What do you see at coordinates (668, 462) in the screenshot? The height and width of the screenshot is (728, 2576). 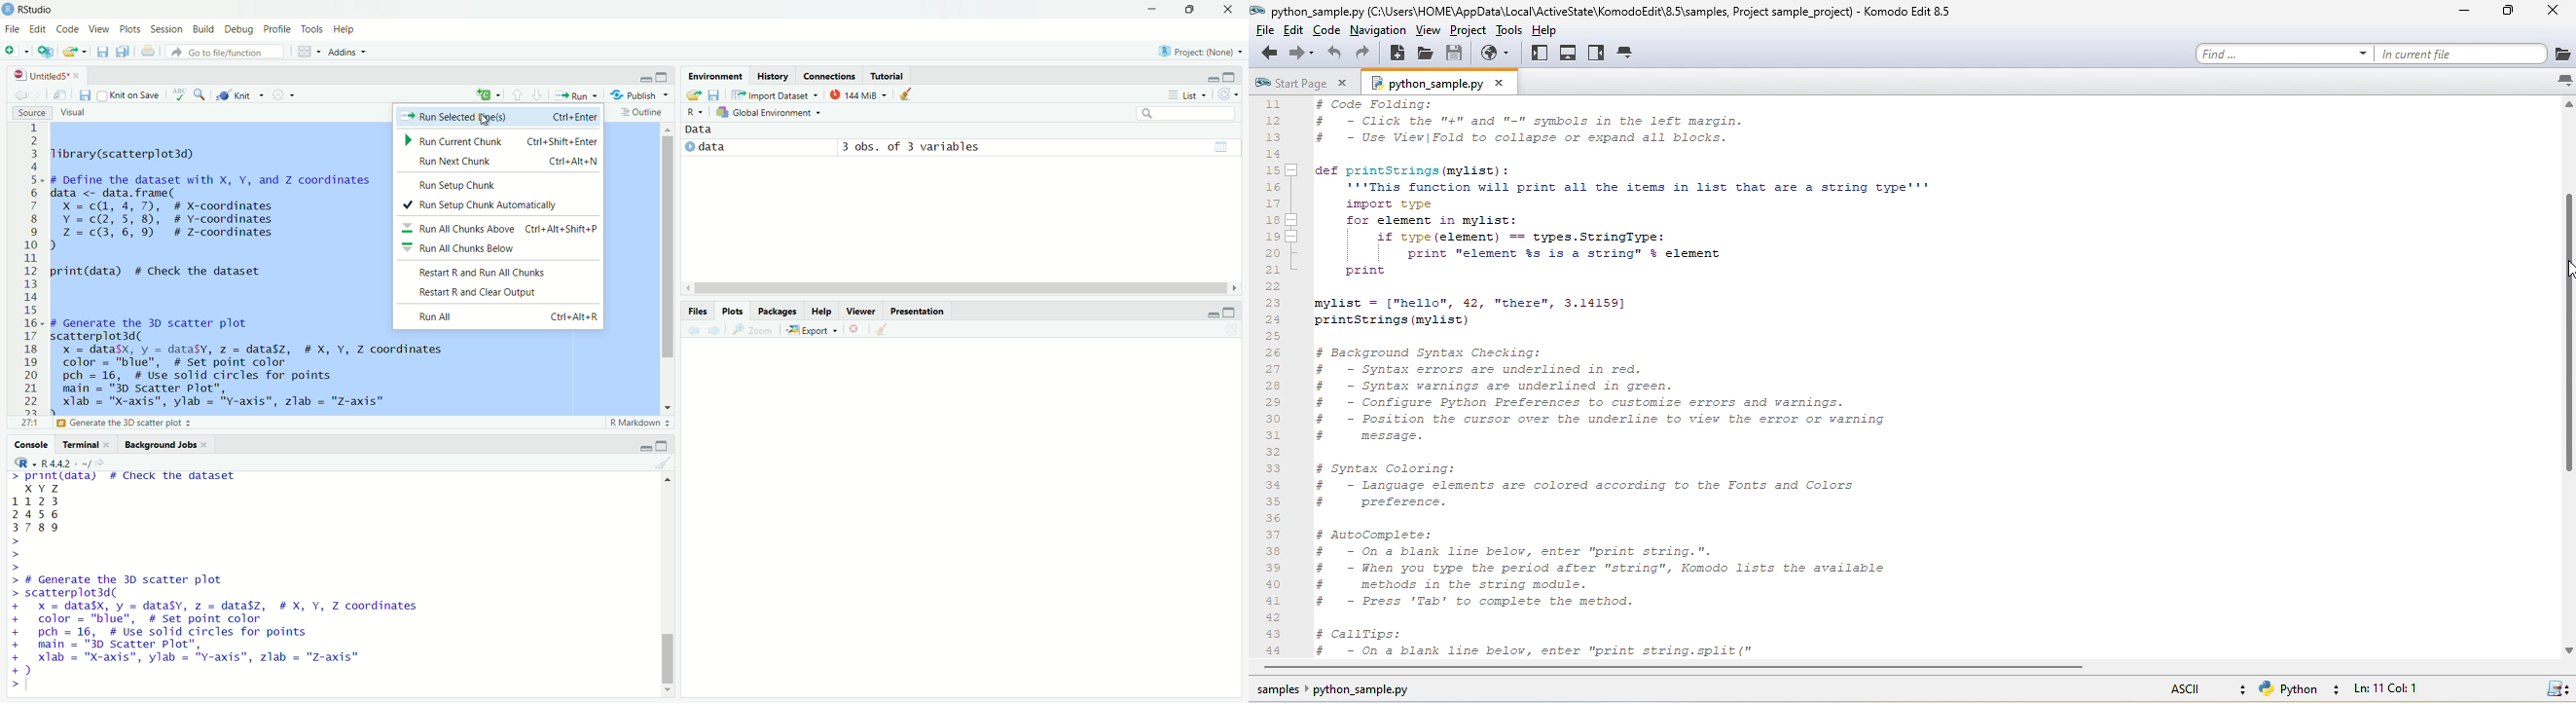 I see `clear console` at bounding box center [668, 462].